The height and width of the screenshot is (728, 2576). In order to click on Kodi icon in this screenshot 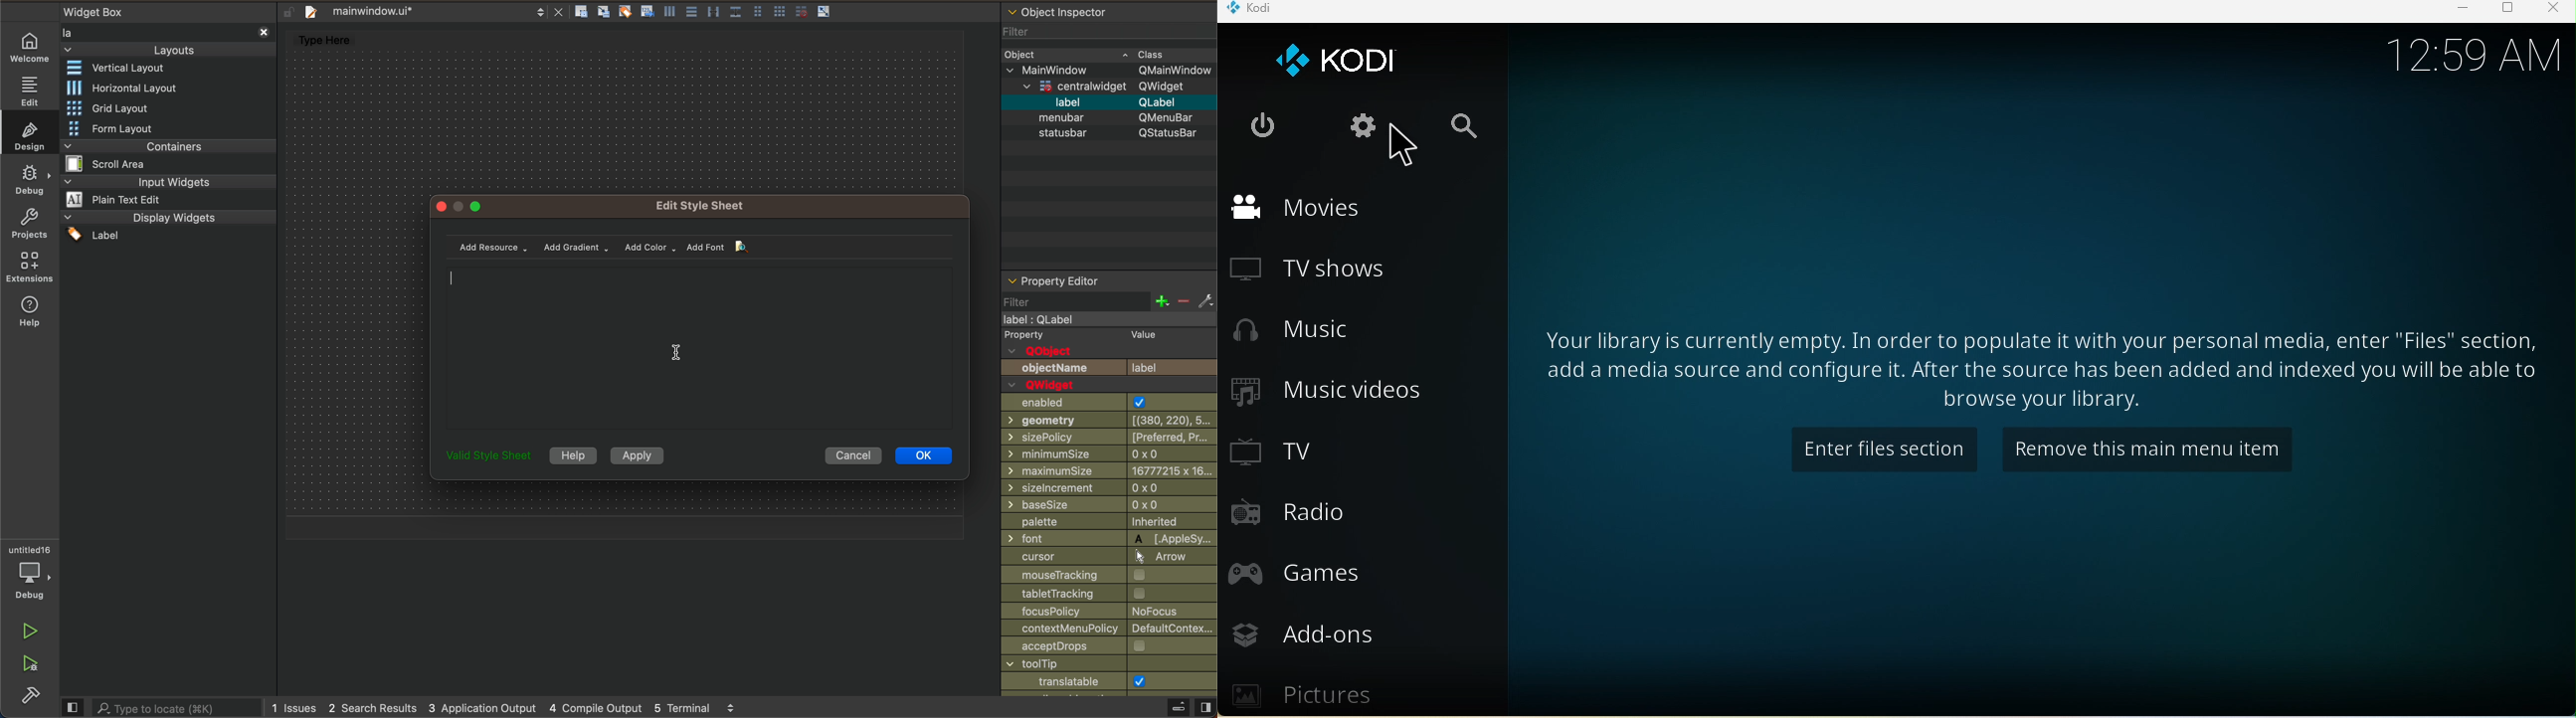, I will do `click(1258, 12)`.